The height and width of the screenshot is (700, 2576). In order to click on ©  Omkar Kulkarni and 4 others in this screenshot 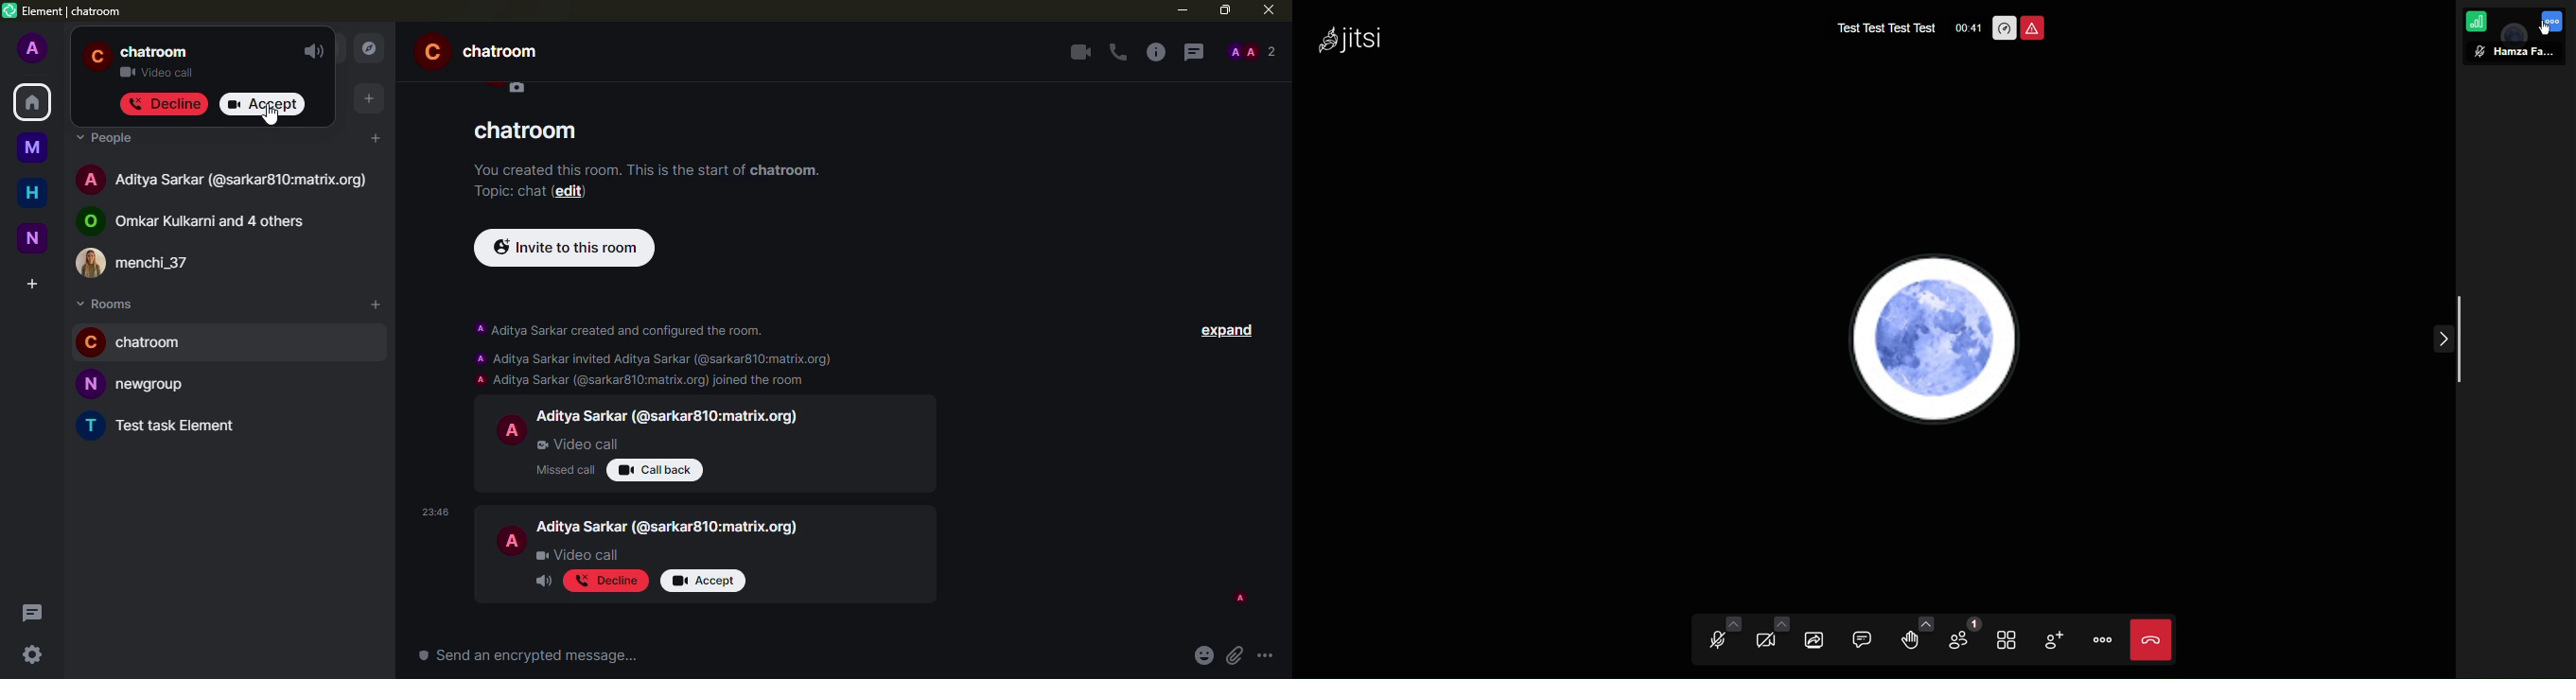, I will do `click(208, 222)`.